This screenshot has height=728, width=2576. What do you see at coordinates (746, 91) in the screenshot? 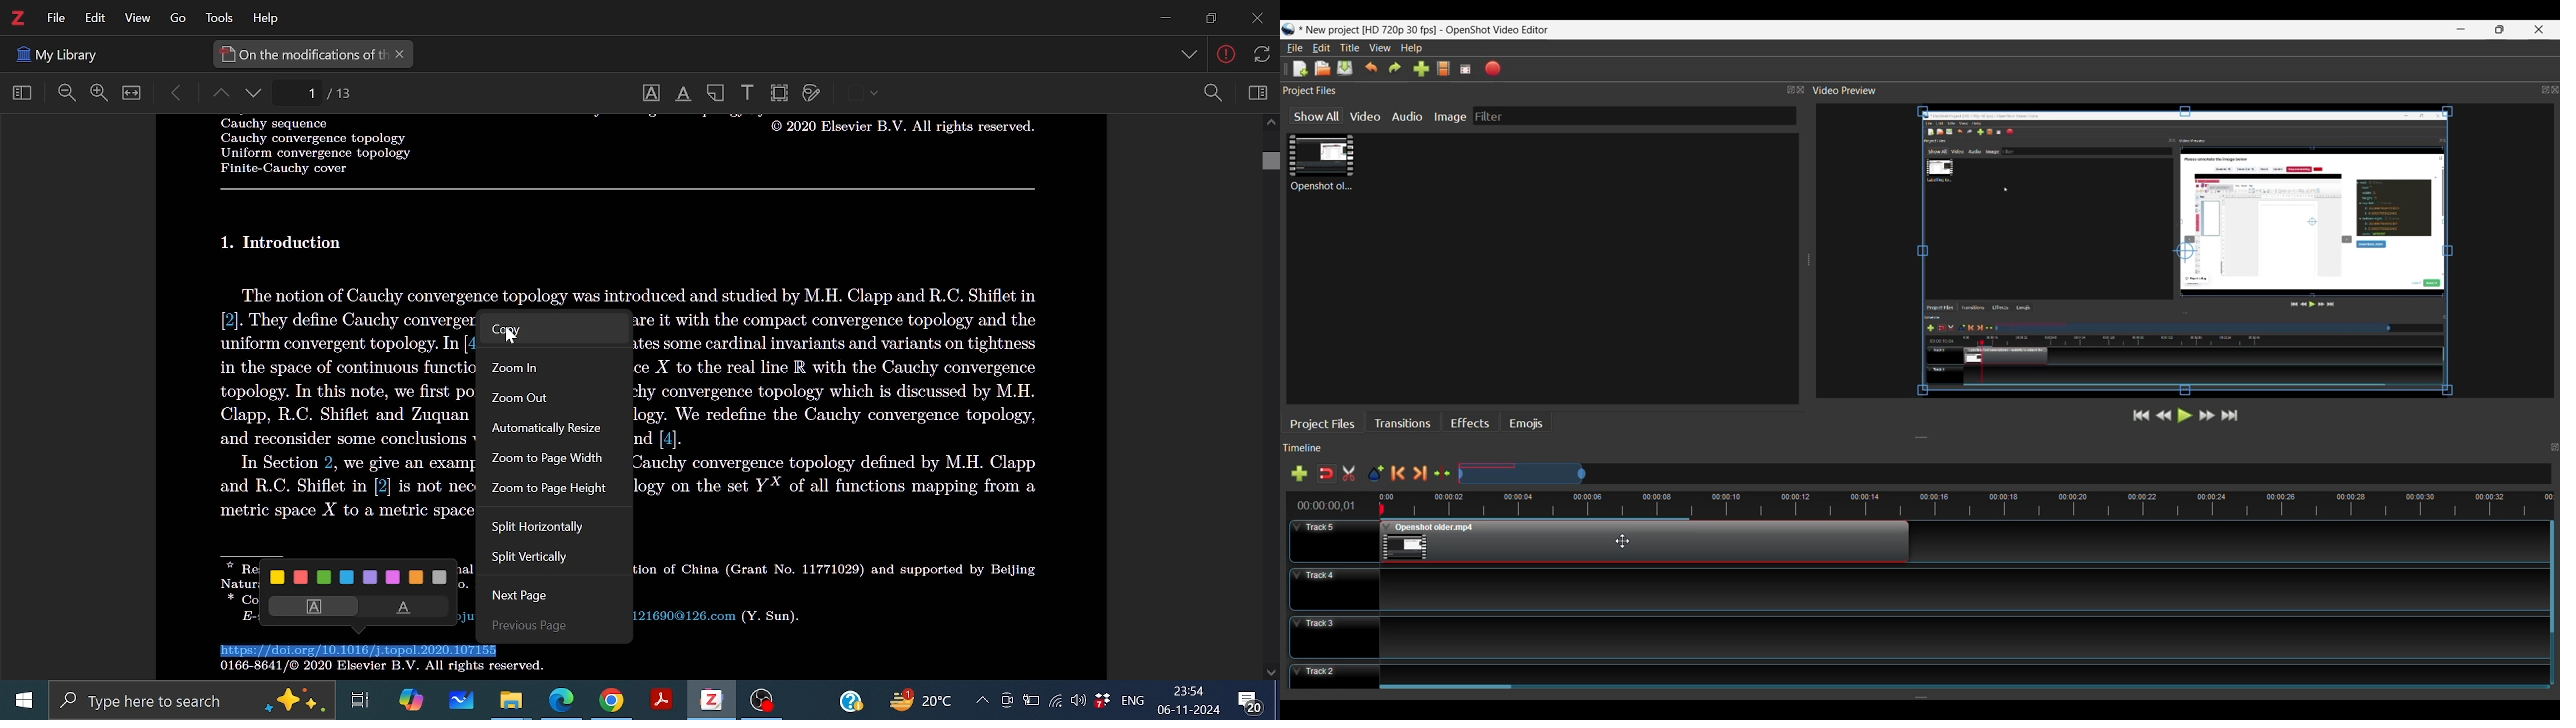
I see `Add text` at bounding box center [746, 91].